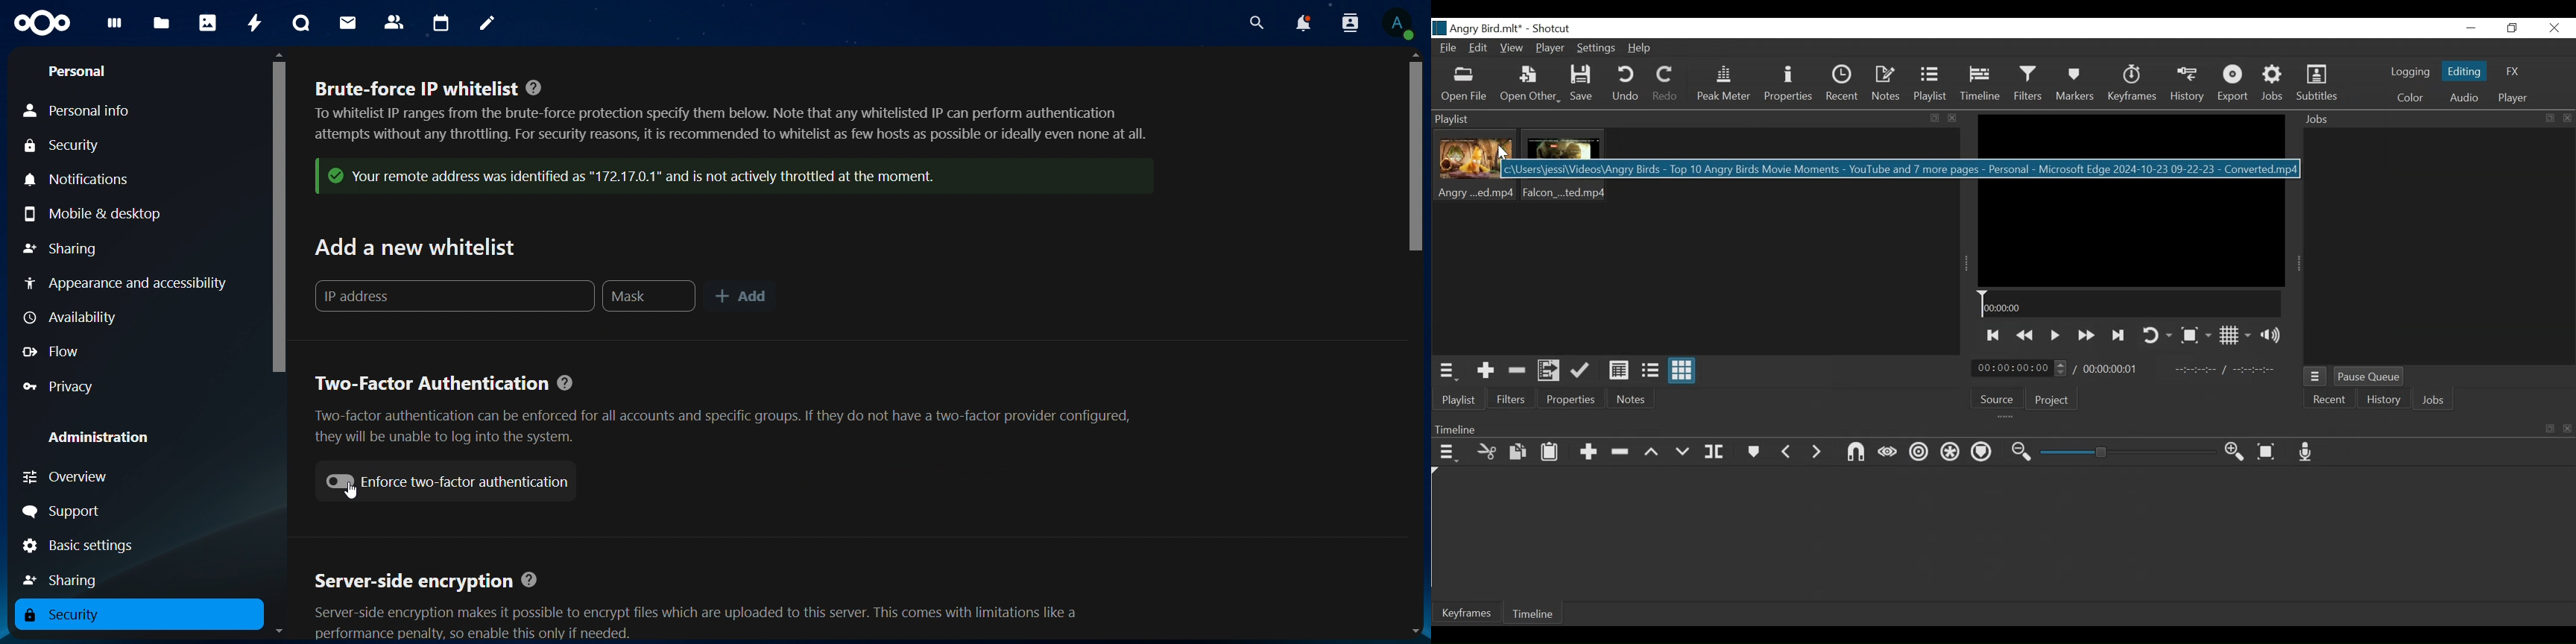  Describe the element at coordinates (66, 580) in the screenshot. I see `haring` at that location.